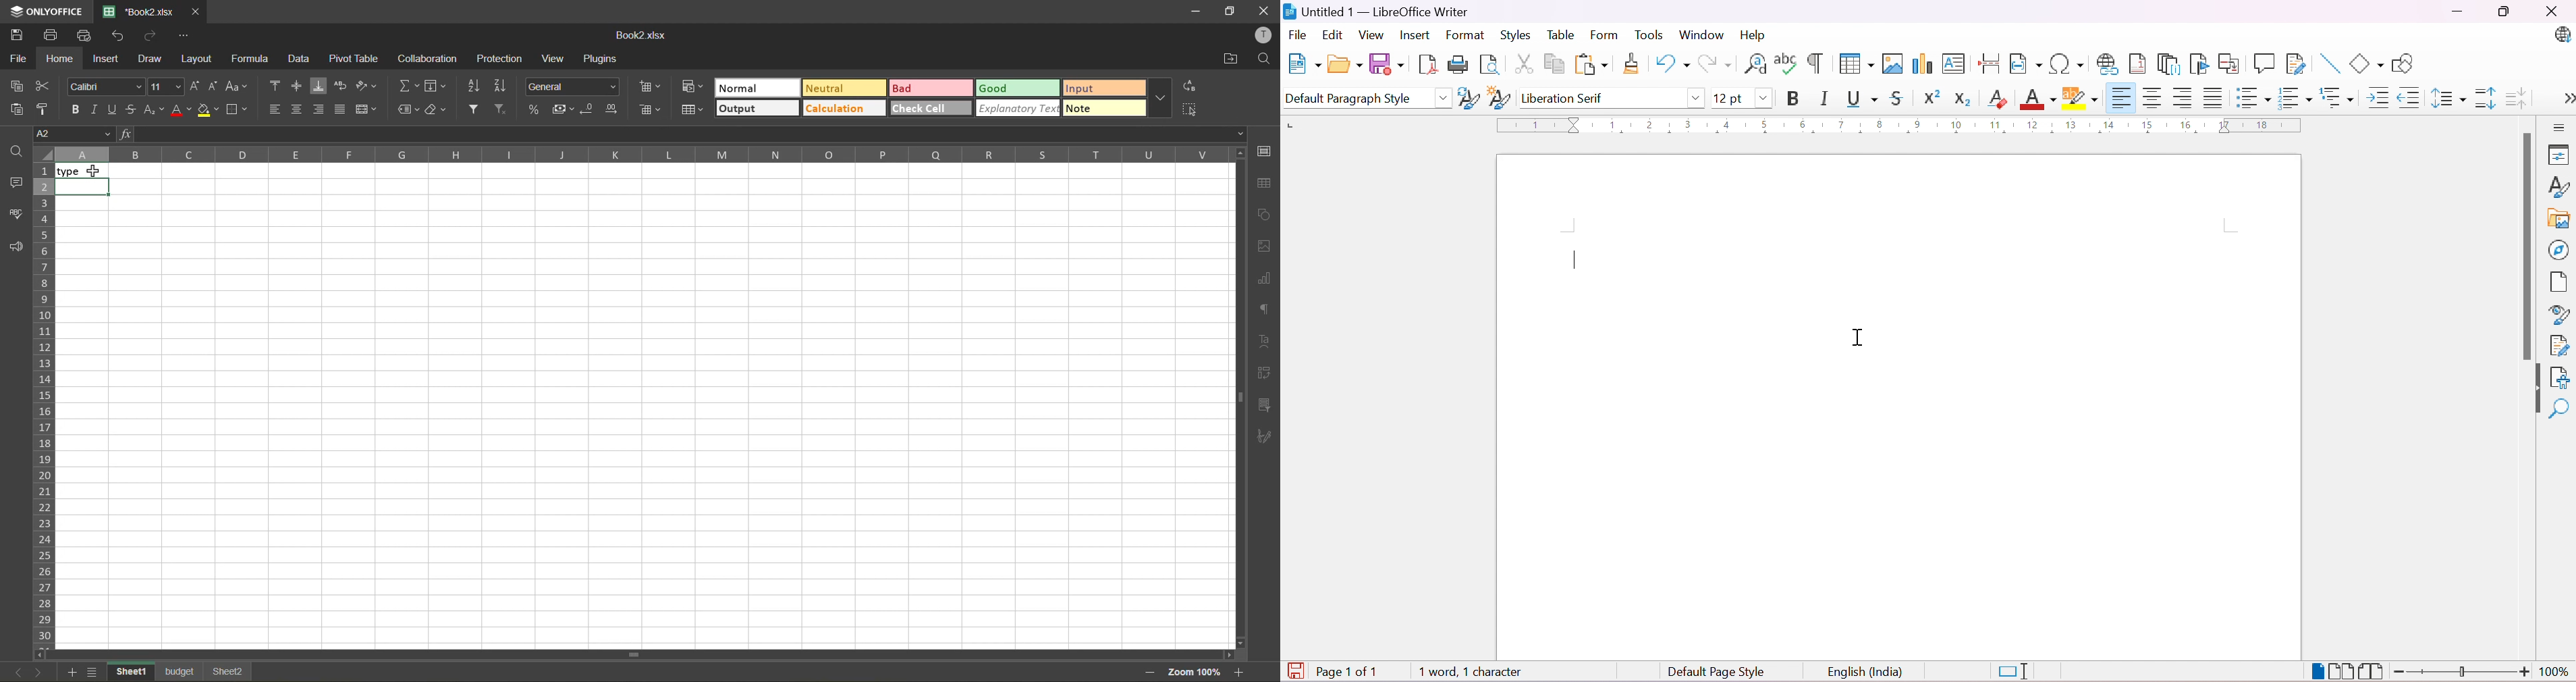 The width and height of the screenshot is (2576, 700). I want to click on cursor, so click(92, 174).